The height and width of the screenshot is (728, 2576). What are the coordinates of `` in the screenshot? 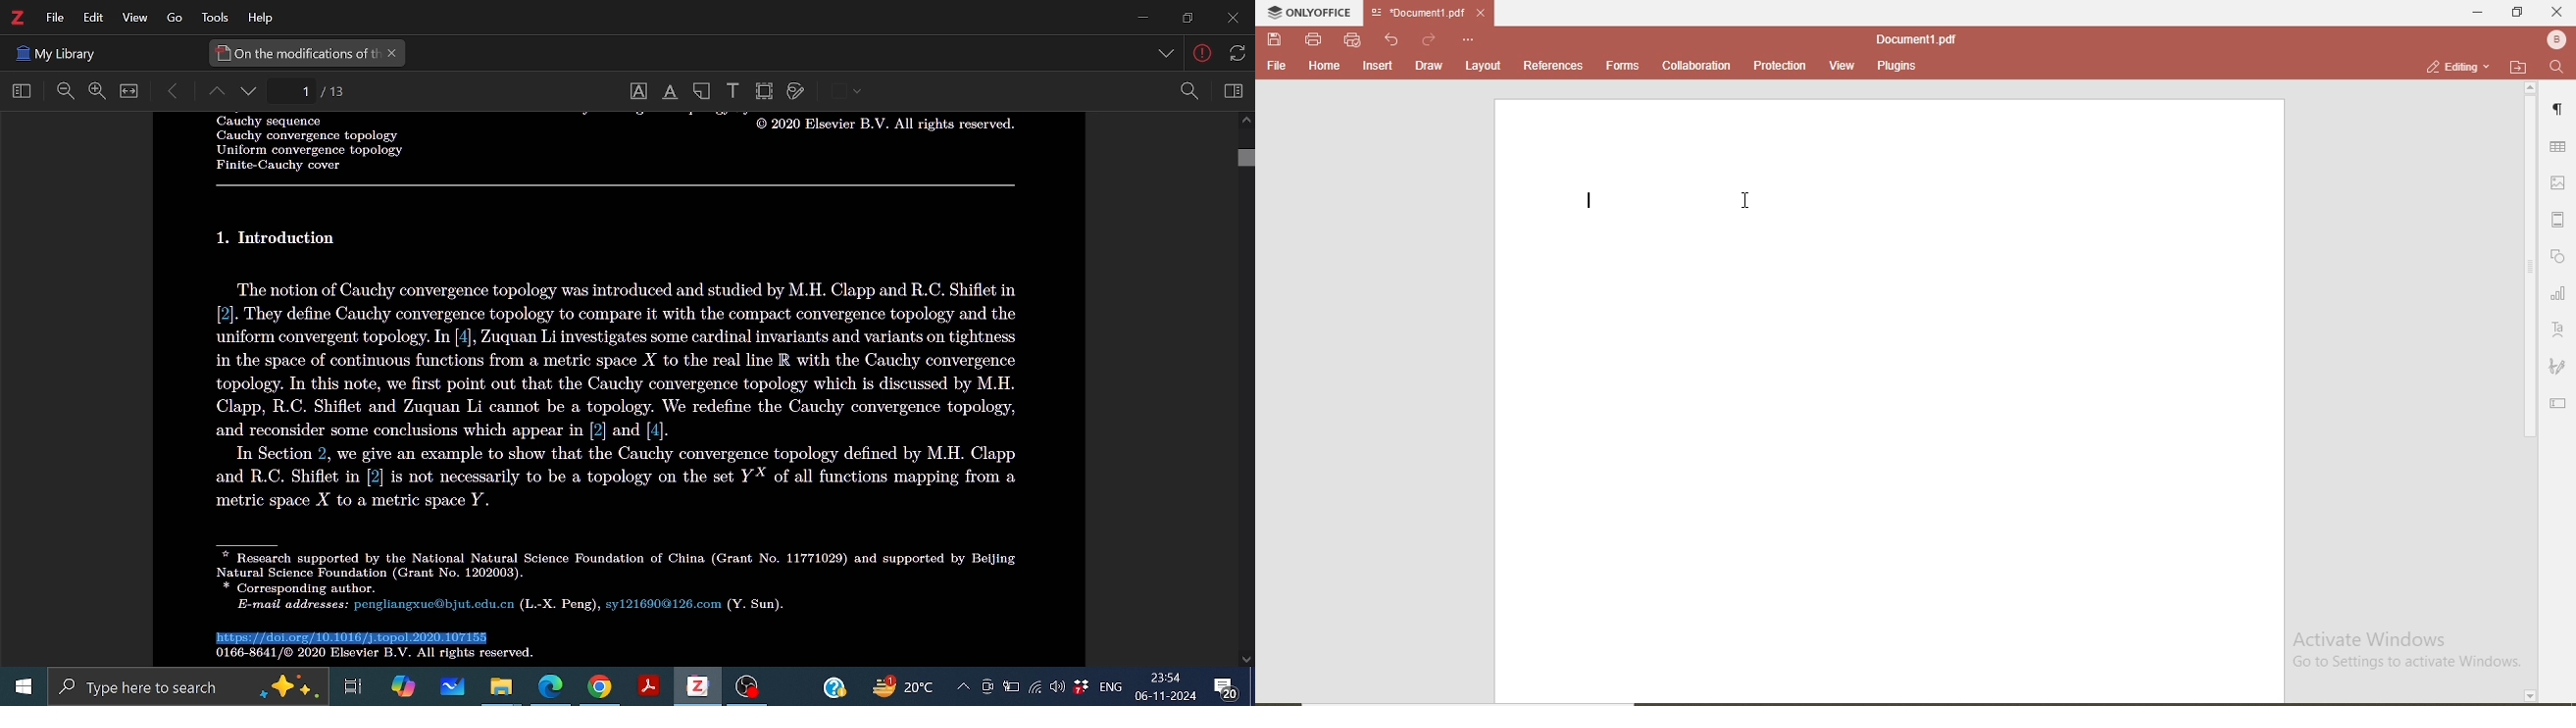 It's located at (299, 143).